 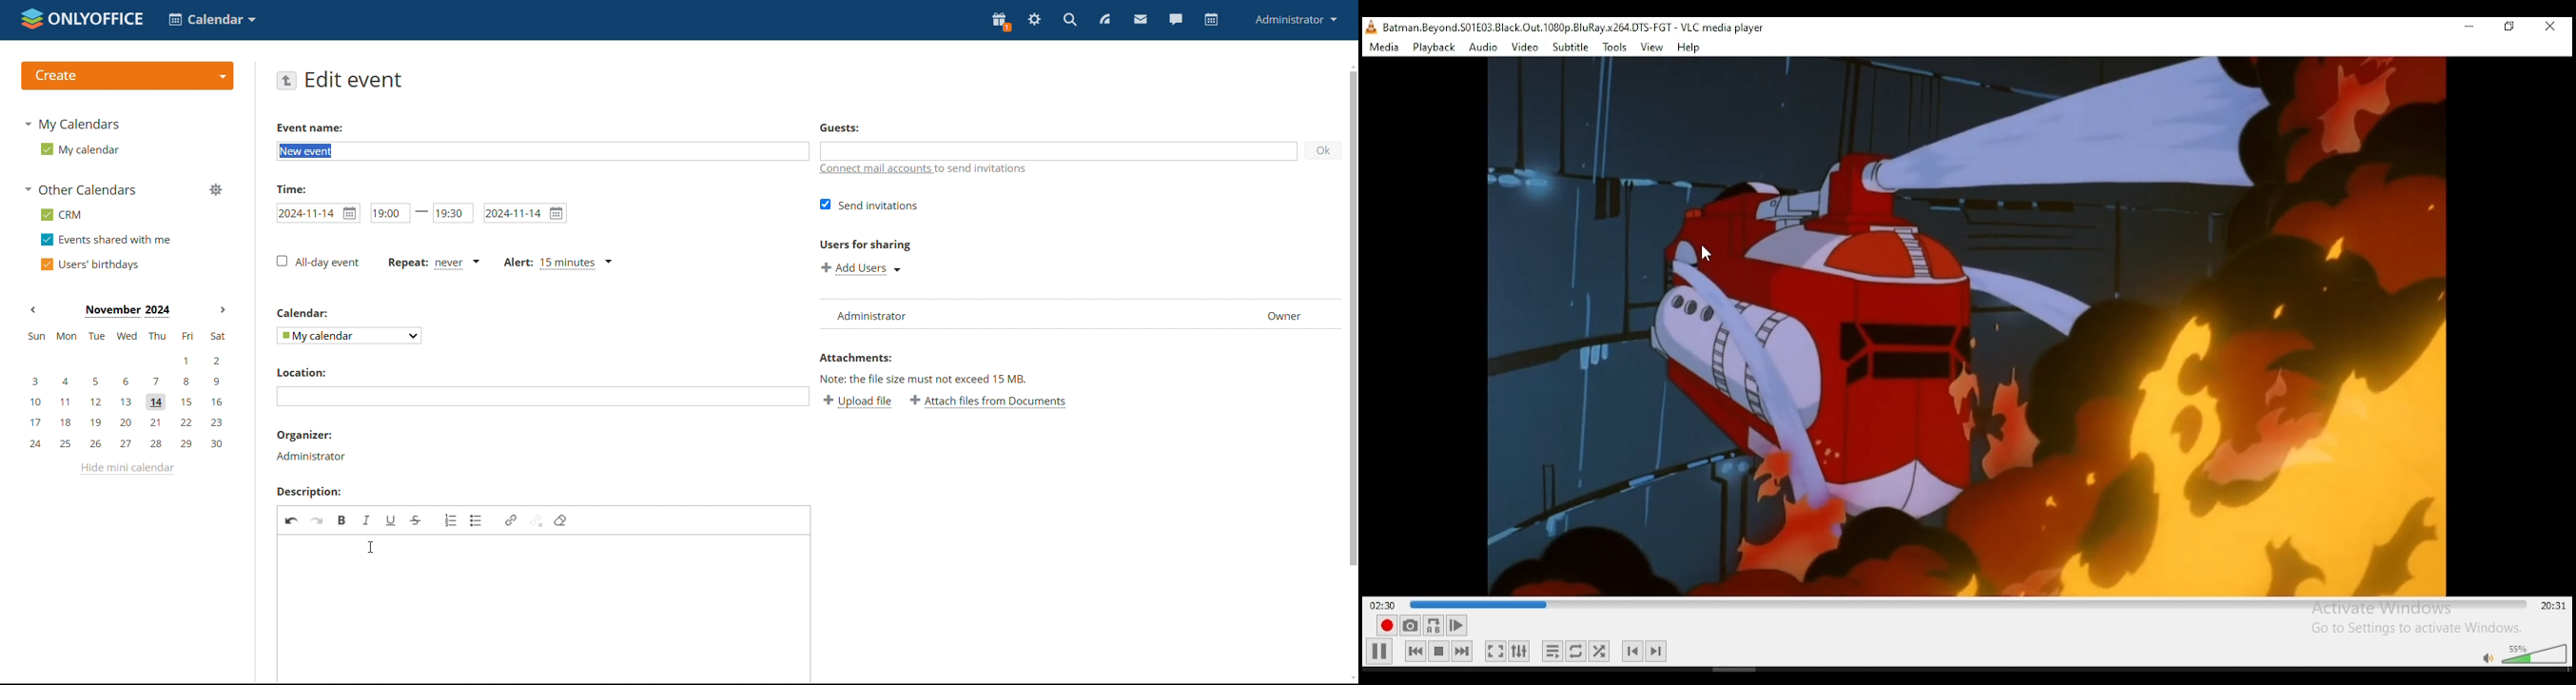 I want to click on elapsed time 02:!4, so click(x=1386, y=604).